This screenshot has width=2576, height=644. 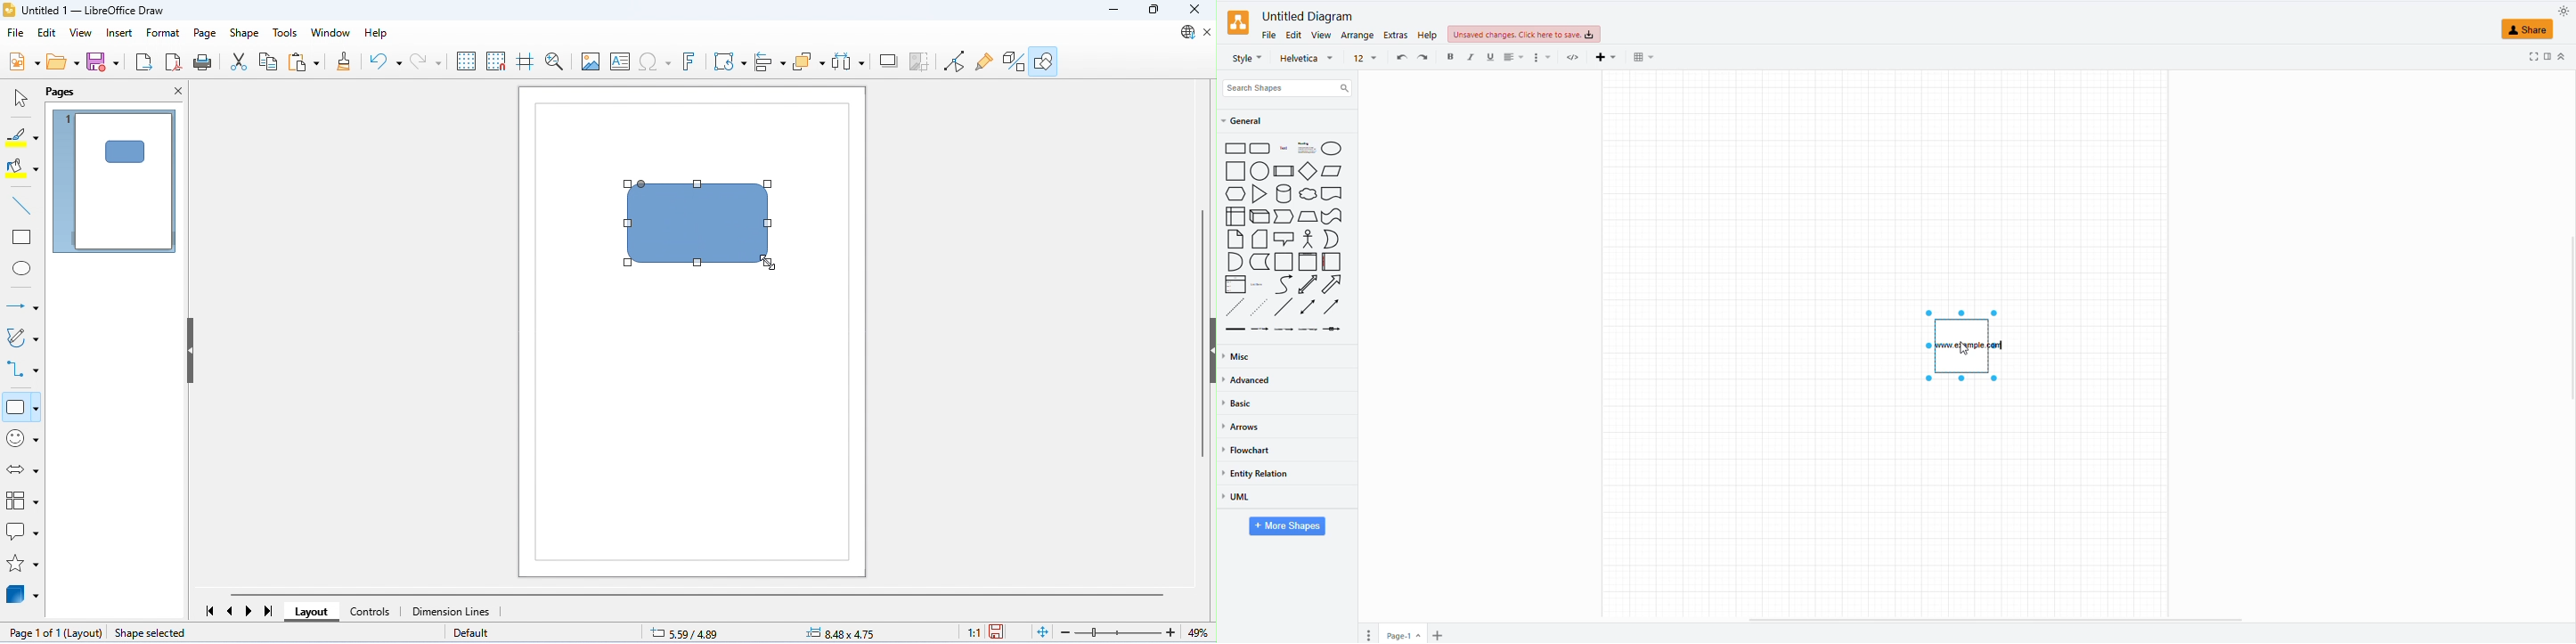 What do you see at coordinates (1307, 58) in the screenshot?
I see `font` at bounding box center [1307, 58].